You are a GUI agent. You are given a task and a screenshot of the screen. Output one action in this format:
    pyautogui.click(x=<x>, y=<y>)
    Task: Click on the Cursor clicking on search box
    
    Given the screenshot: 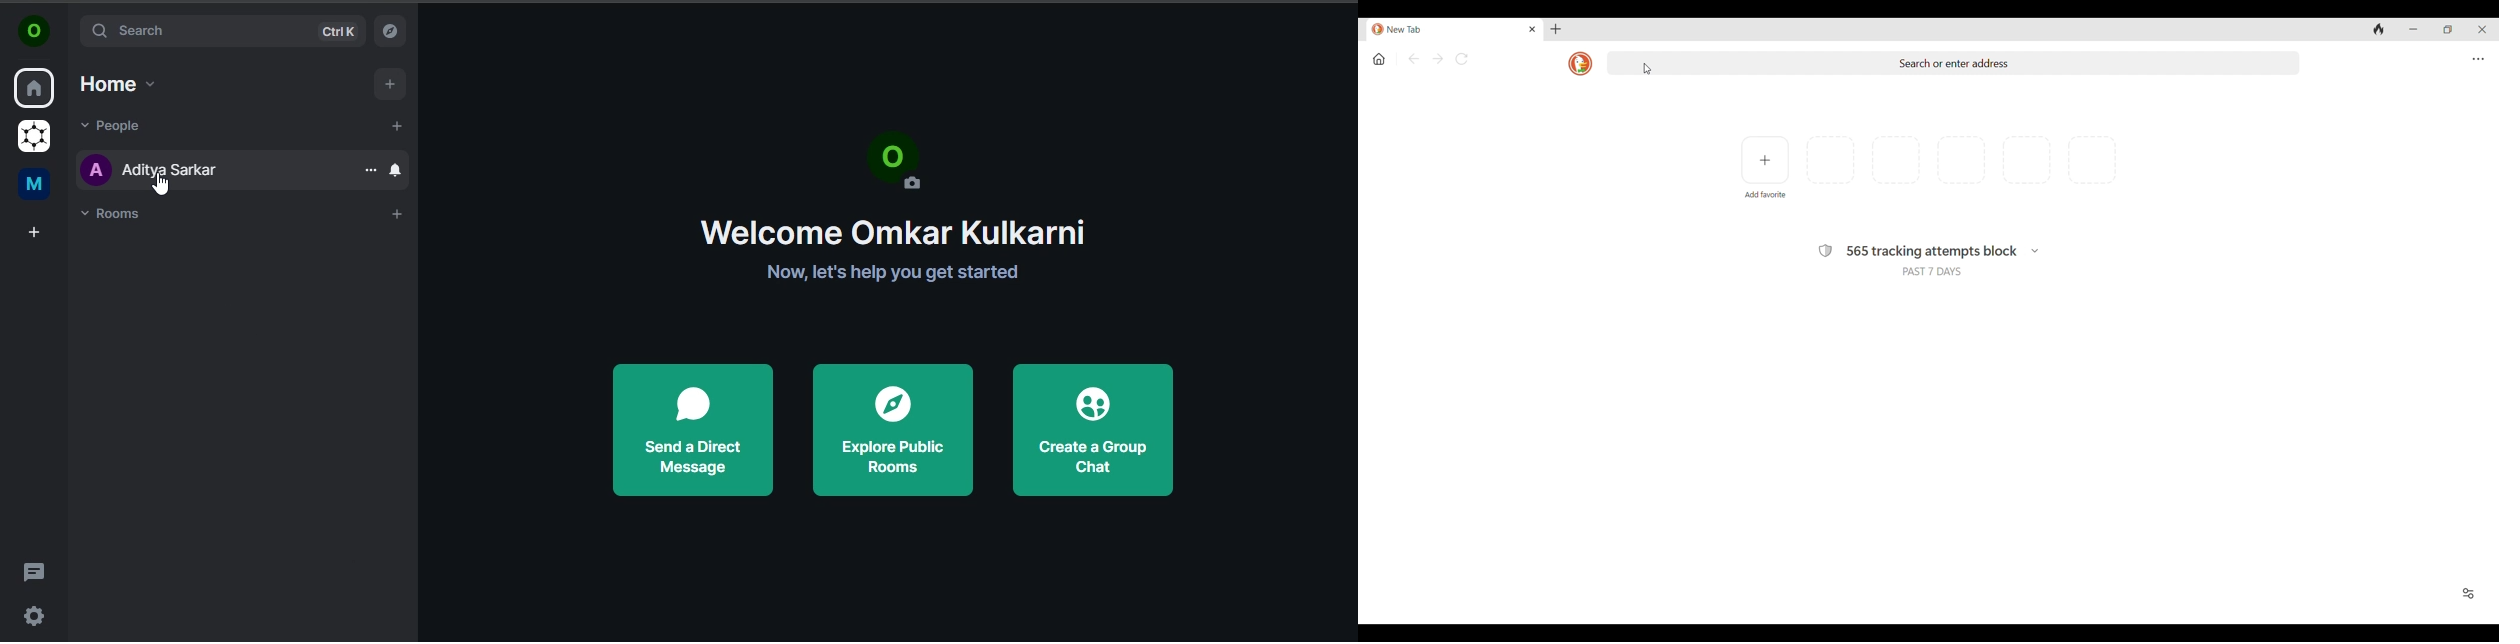 What is the action you would take?
    pyautogui.click(x=1647, y=69)
    